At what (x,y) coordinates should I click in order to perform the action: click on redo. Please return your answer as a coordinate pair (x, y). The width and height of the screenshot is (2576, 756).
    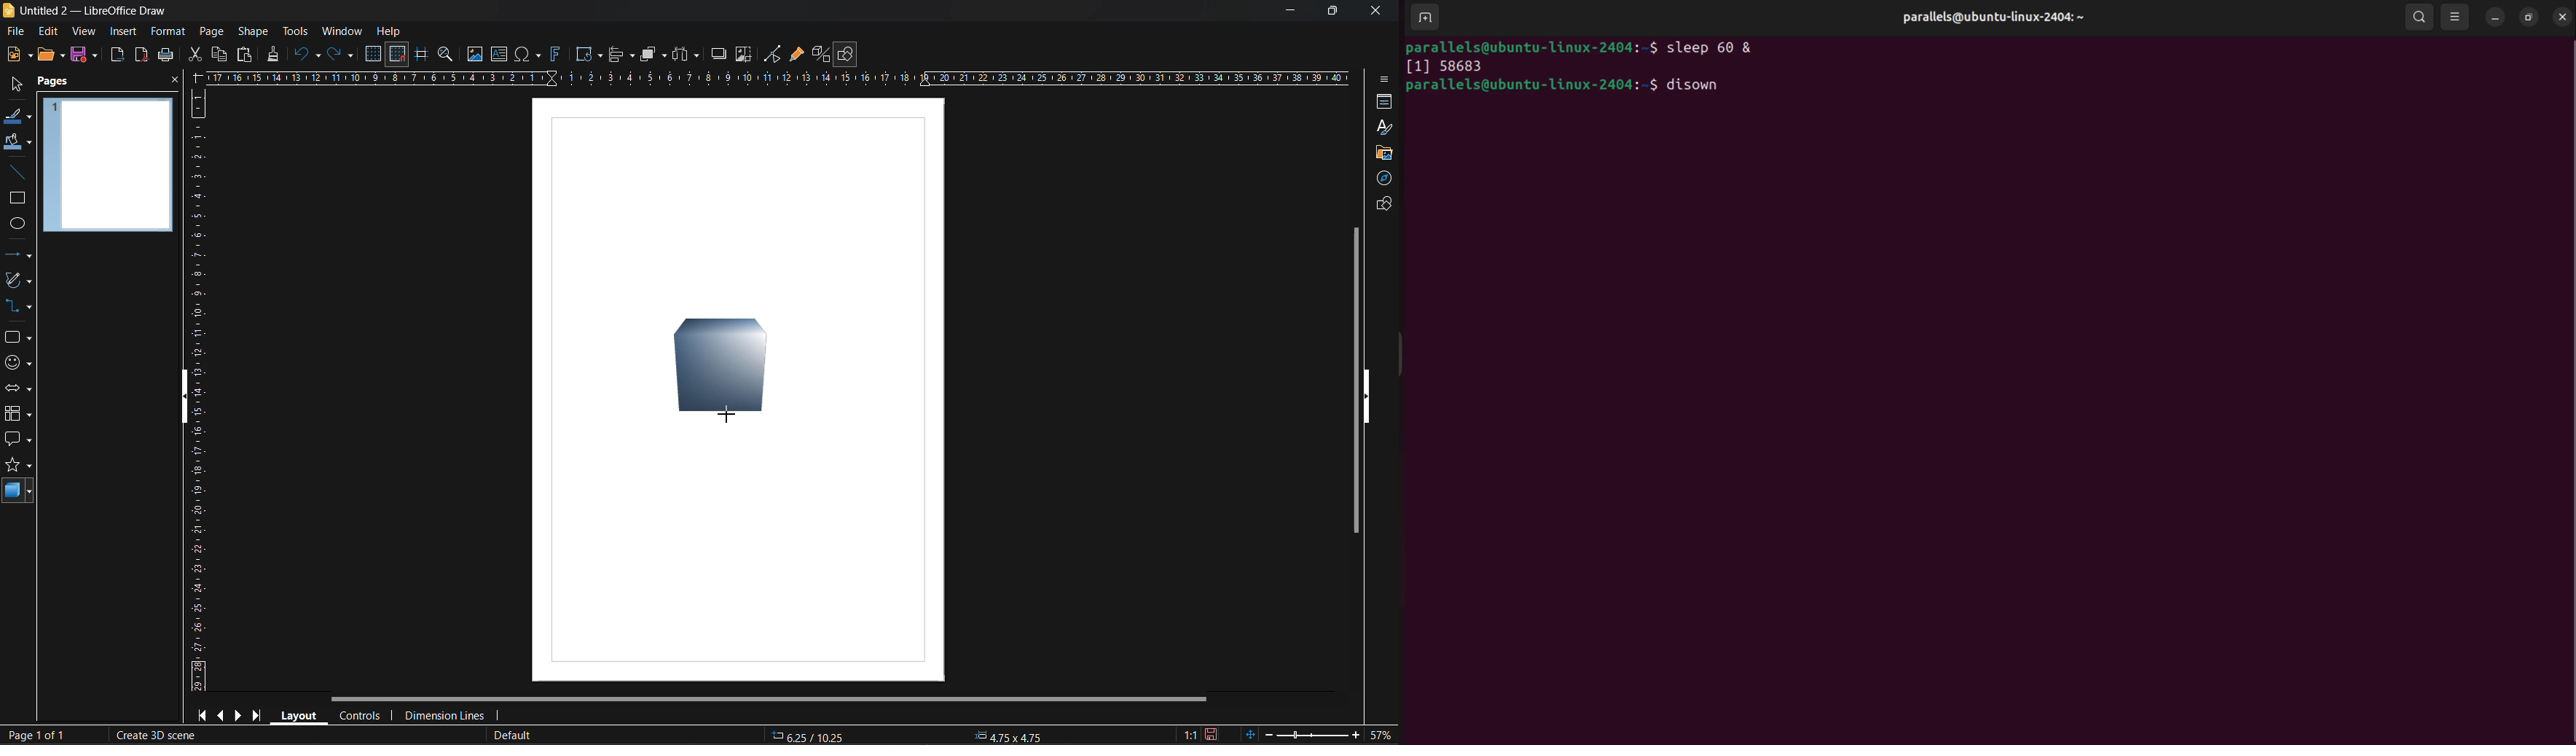
    Looking at the image, I should click on (339, 56).